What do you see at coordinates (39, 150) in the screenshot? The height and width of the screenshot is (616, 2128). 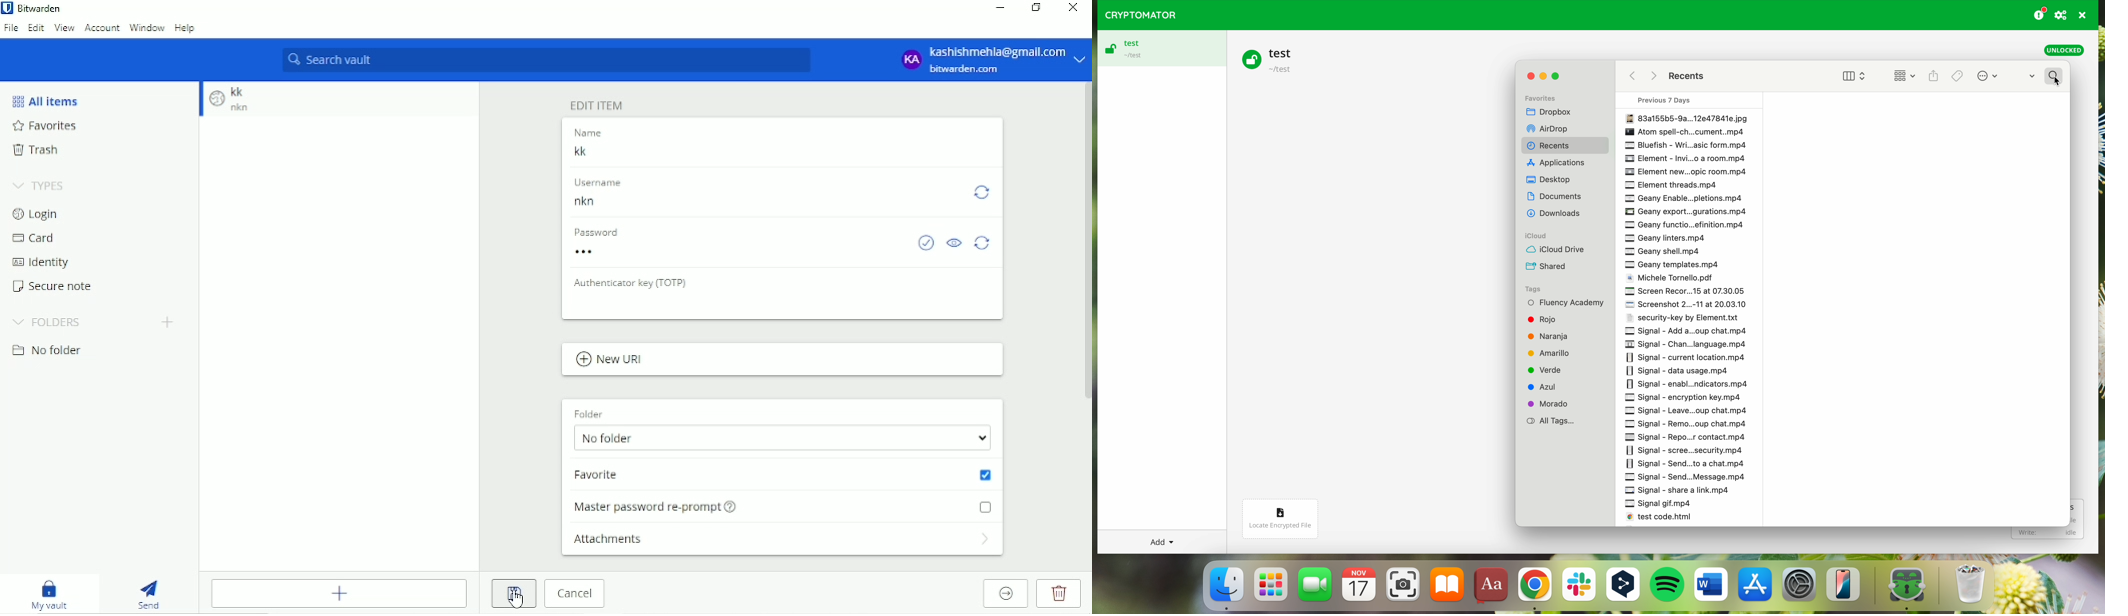 I see `Trash` at bounding box center [39, 150].